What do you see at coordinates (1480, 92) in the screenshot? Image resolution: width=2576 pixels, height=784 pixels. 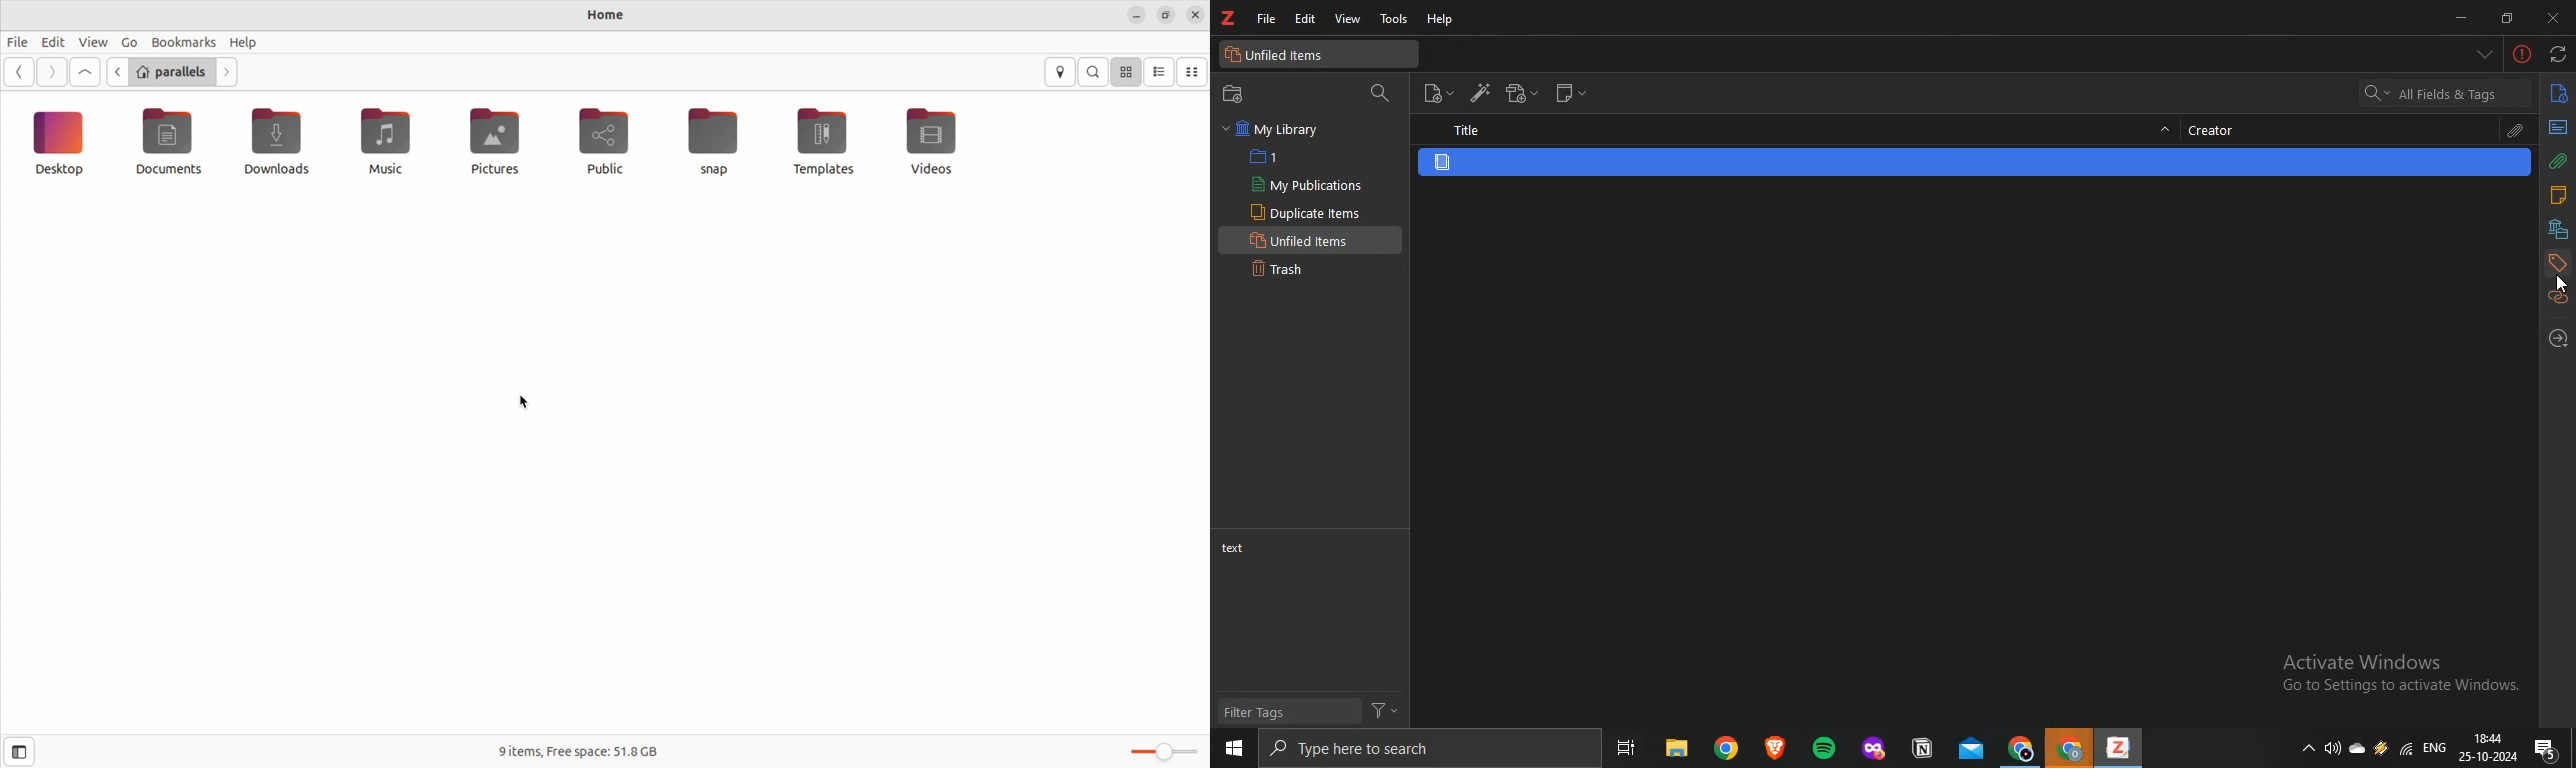 I see `add items by identifier` at bounding box center [1480, 92].